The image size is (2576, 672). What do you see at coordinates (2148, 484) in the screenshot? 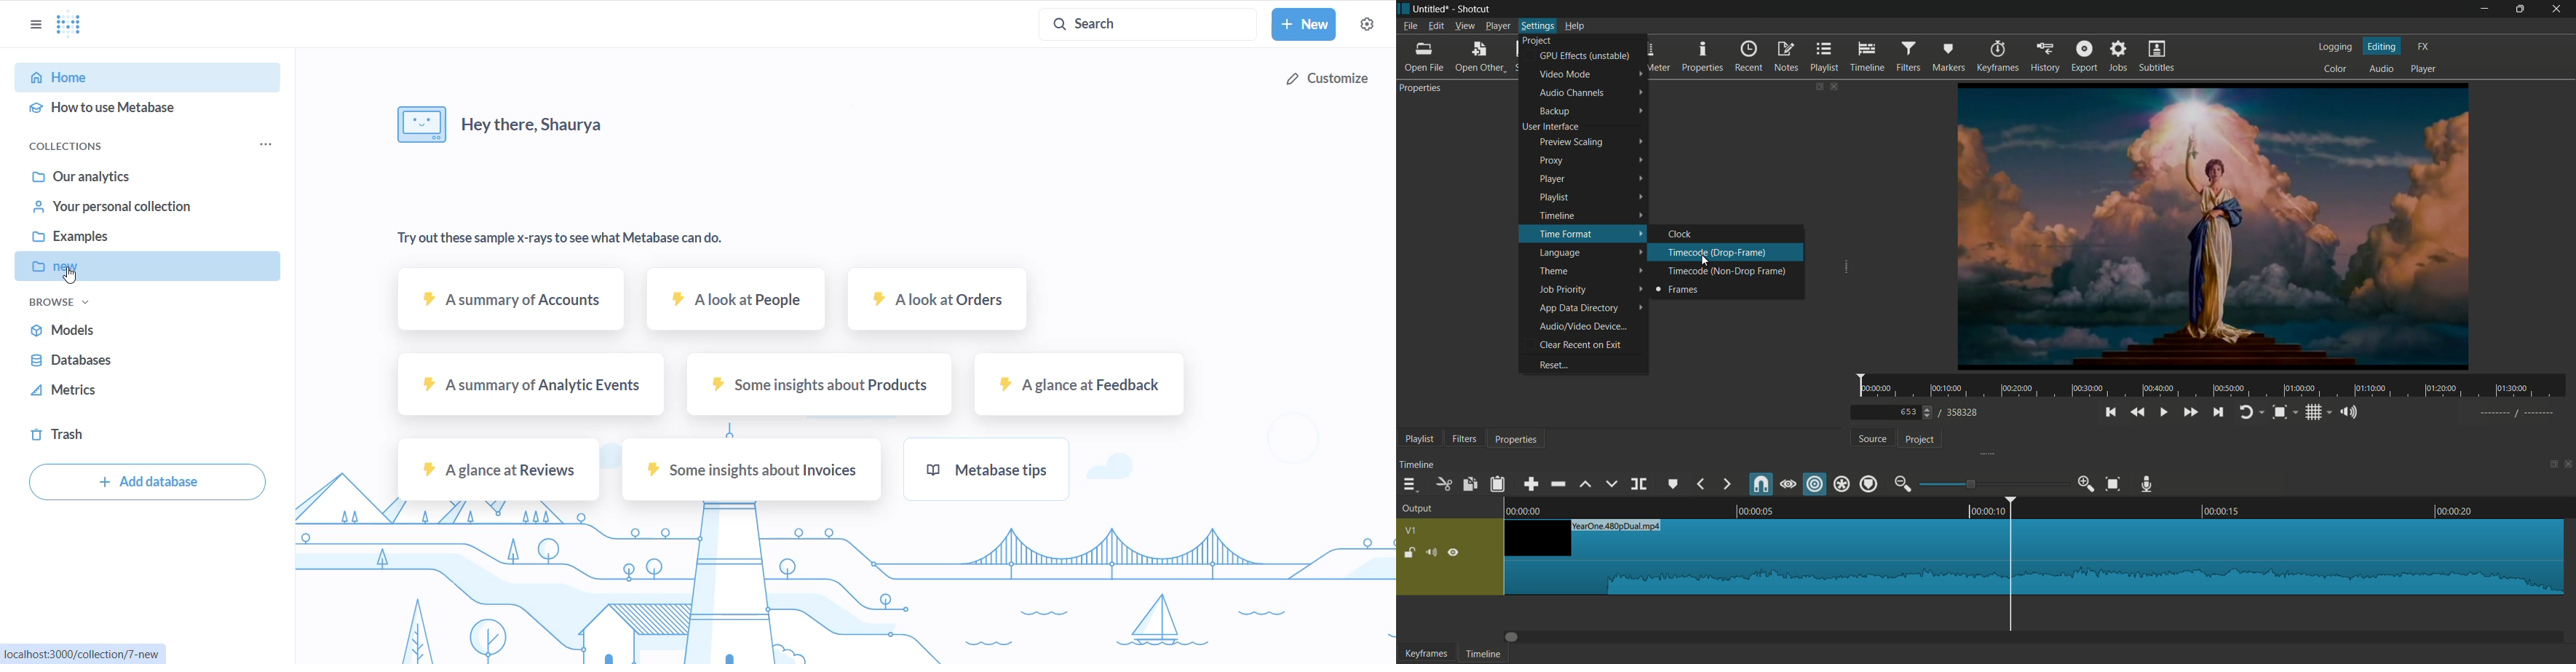
I see `record audio` at bounding box center [2148, 484].